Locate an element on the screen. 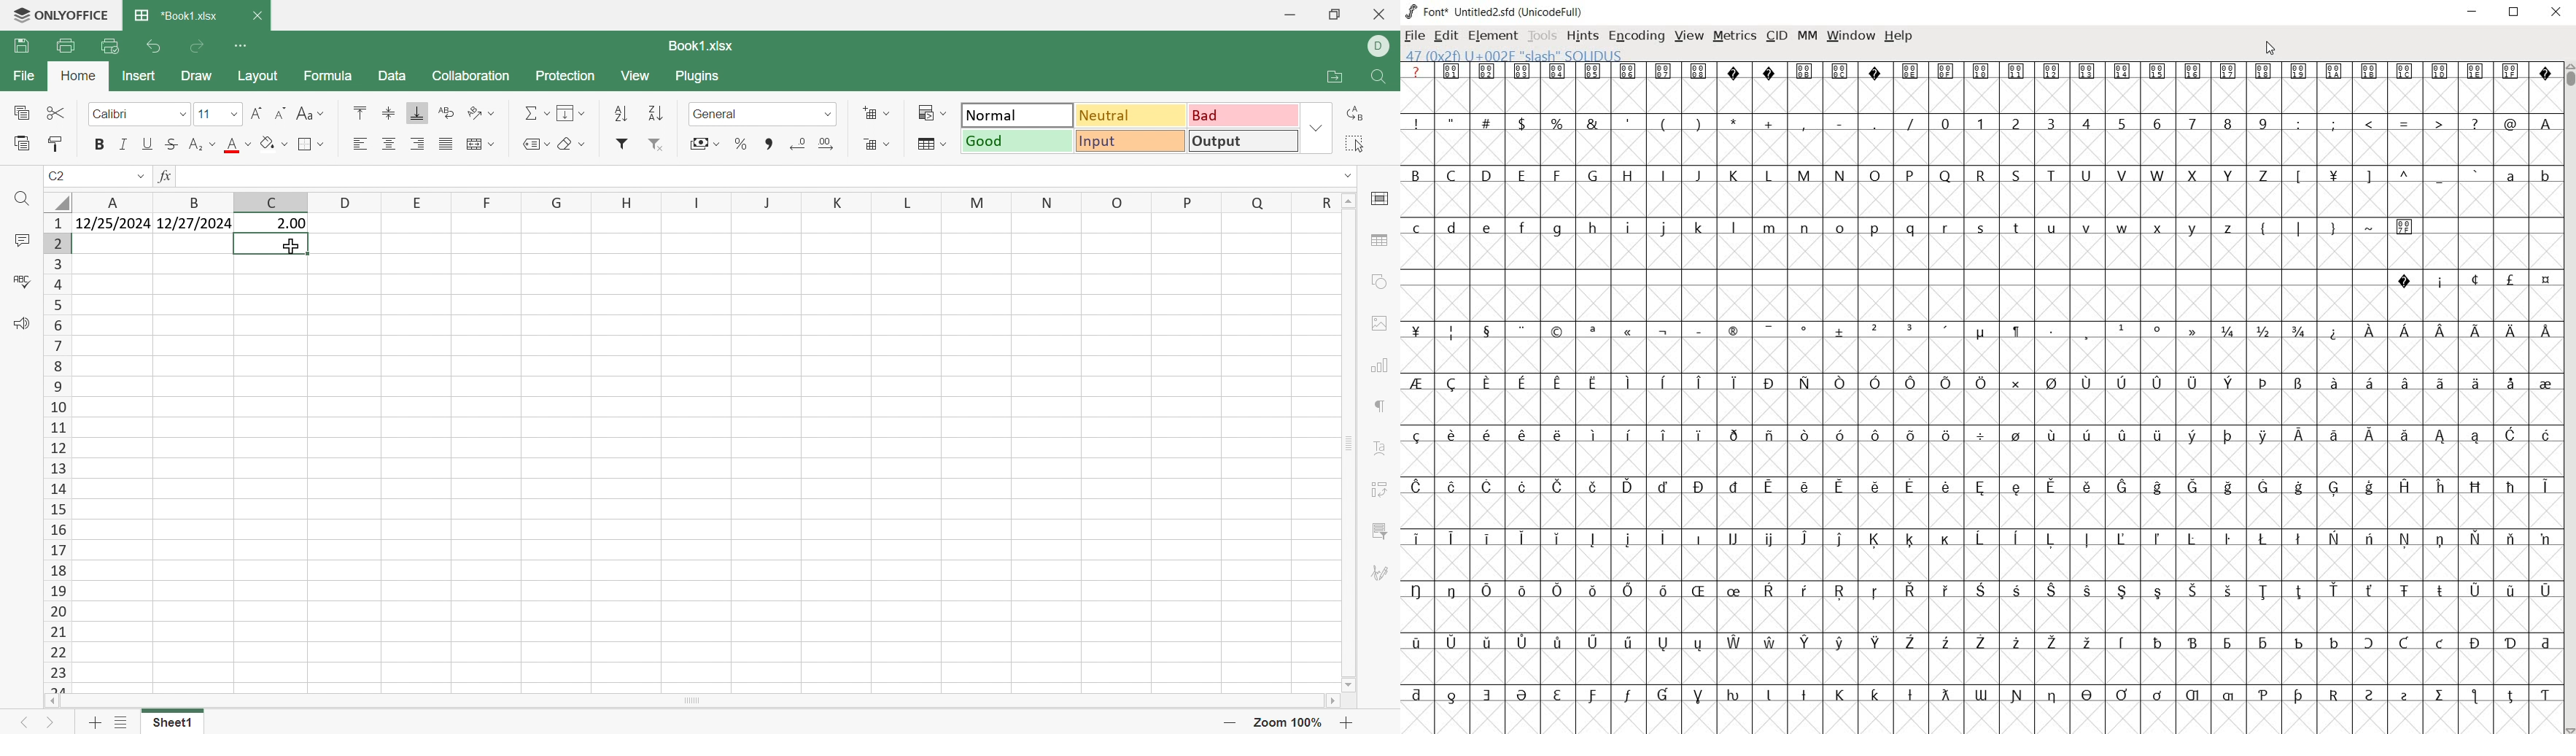 Image resolution: width=2576 pixels, height=756 pixels. Check Spelling is located at coordinates (21, 283).